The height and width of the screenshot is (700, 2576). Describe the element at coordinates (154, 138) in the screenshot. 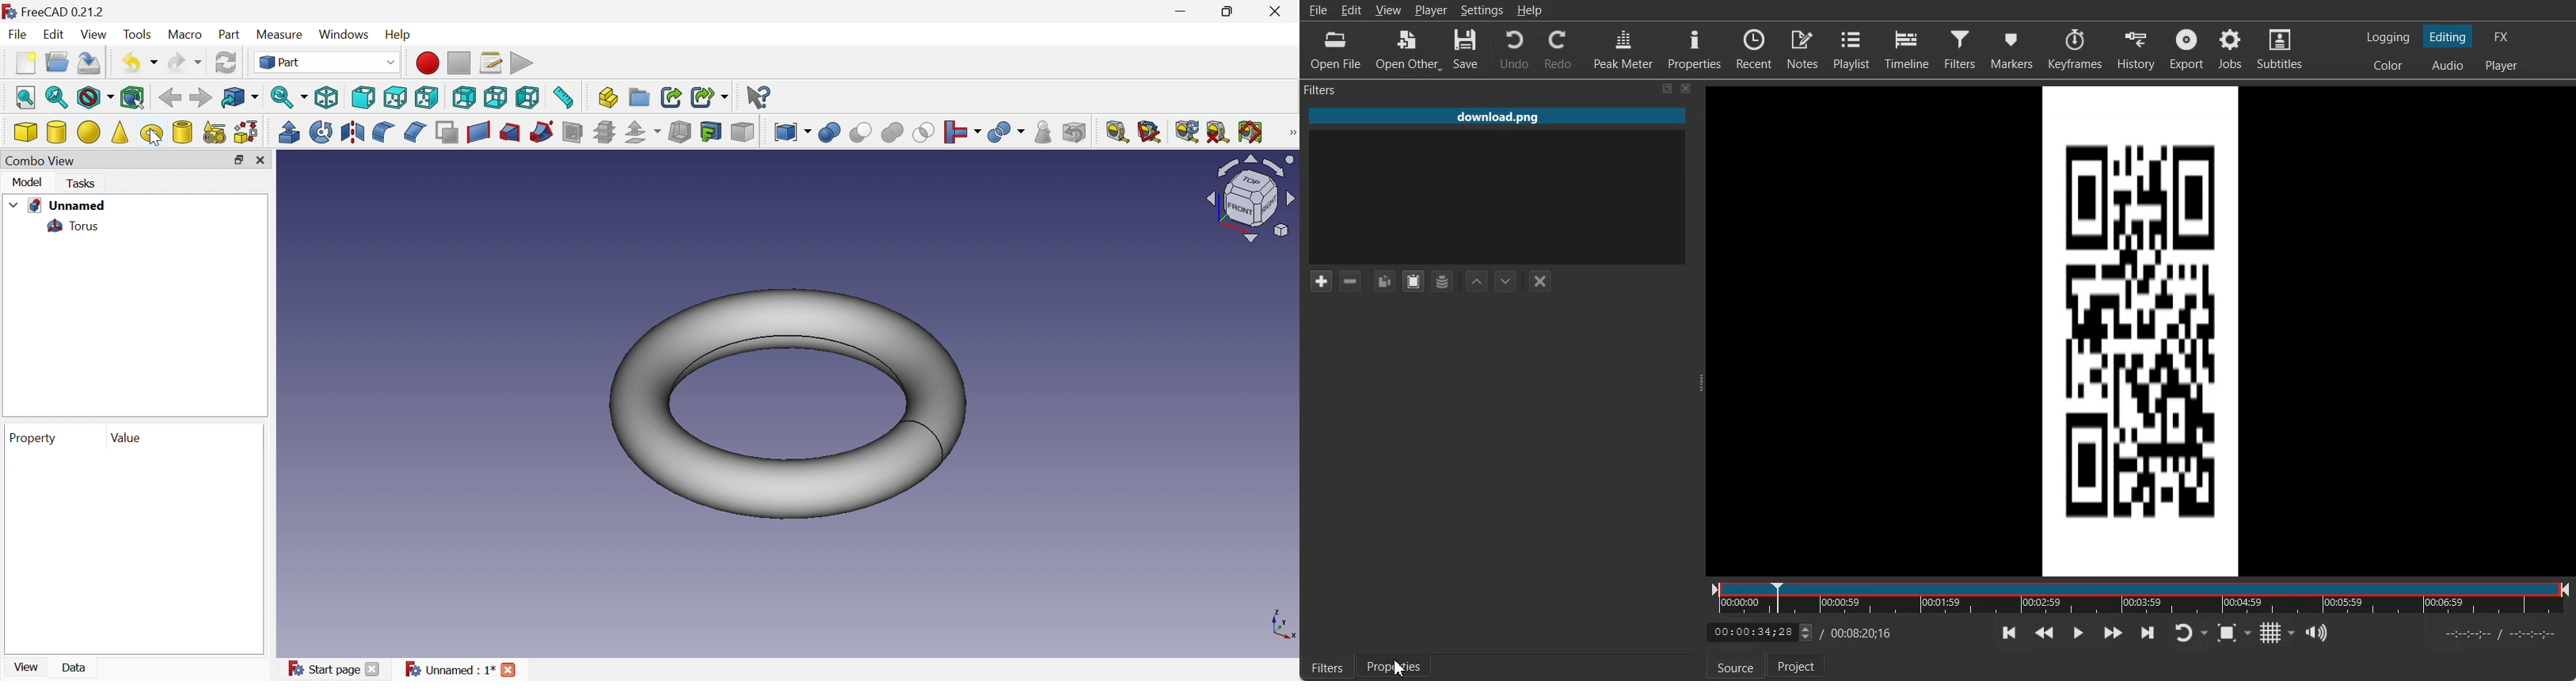

I see `cursor` at that location.